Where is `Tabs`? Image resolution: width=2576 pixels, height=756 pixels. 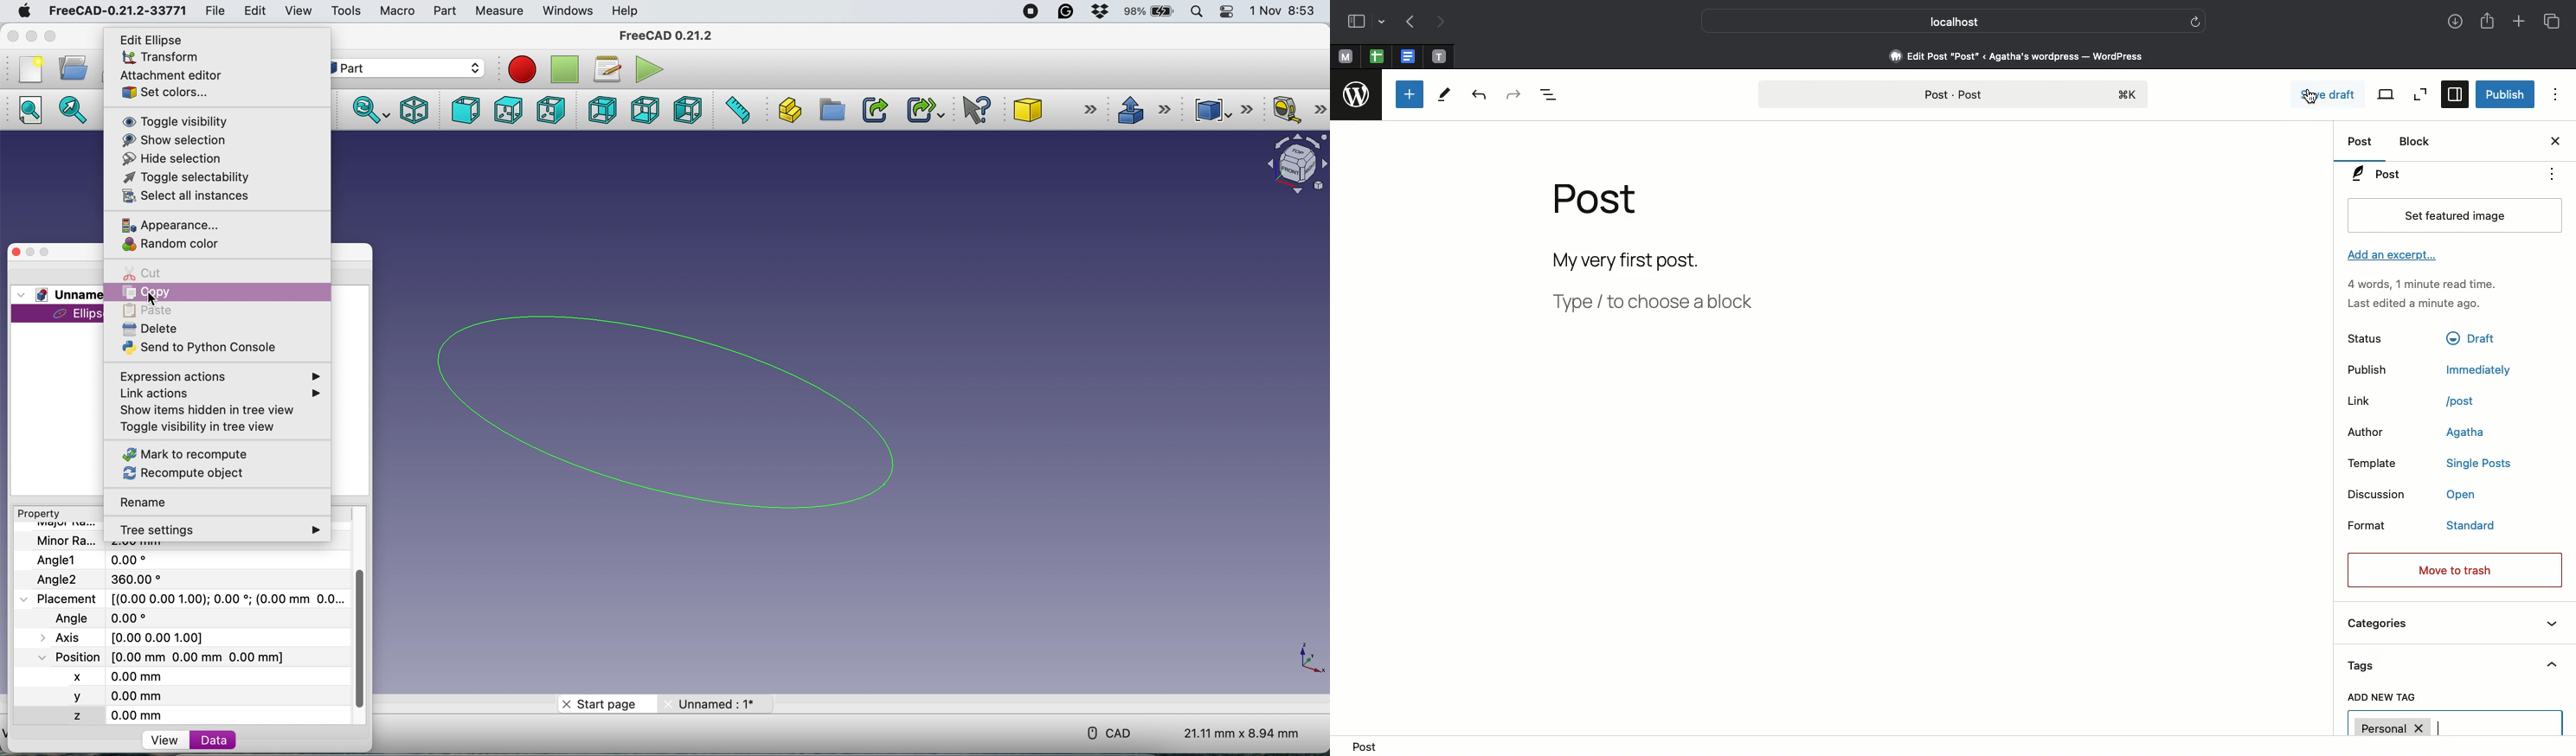
Tabs is located at coordinates (2550, 20).